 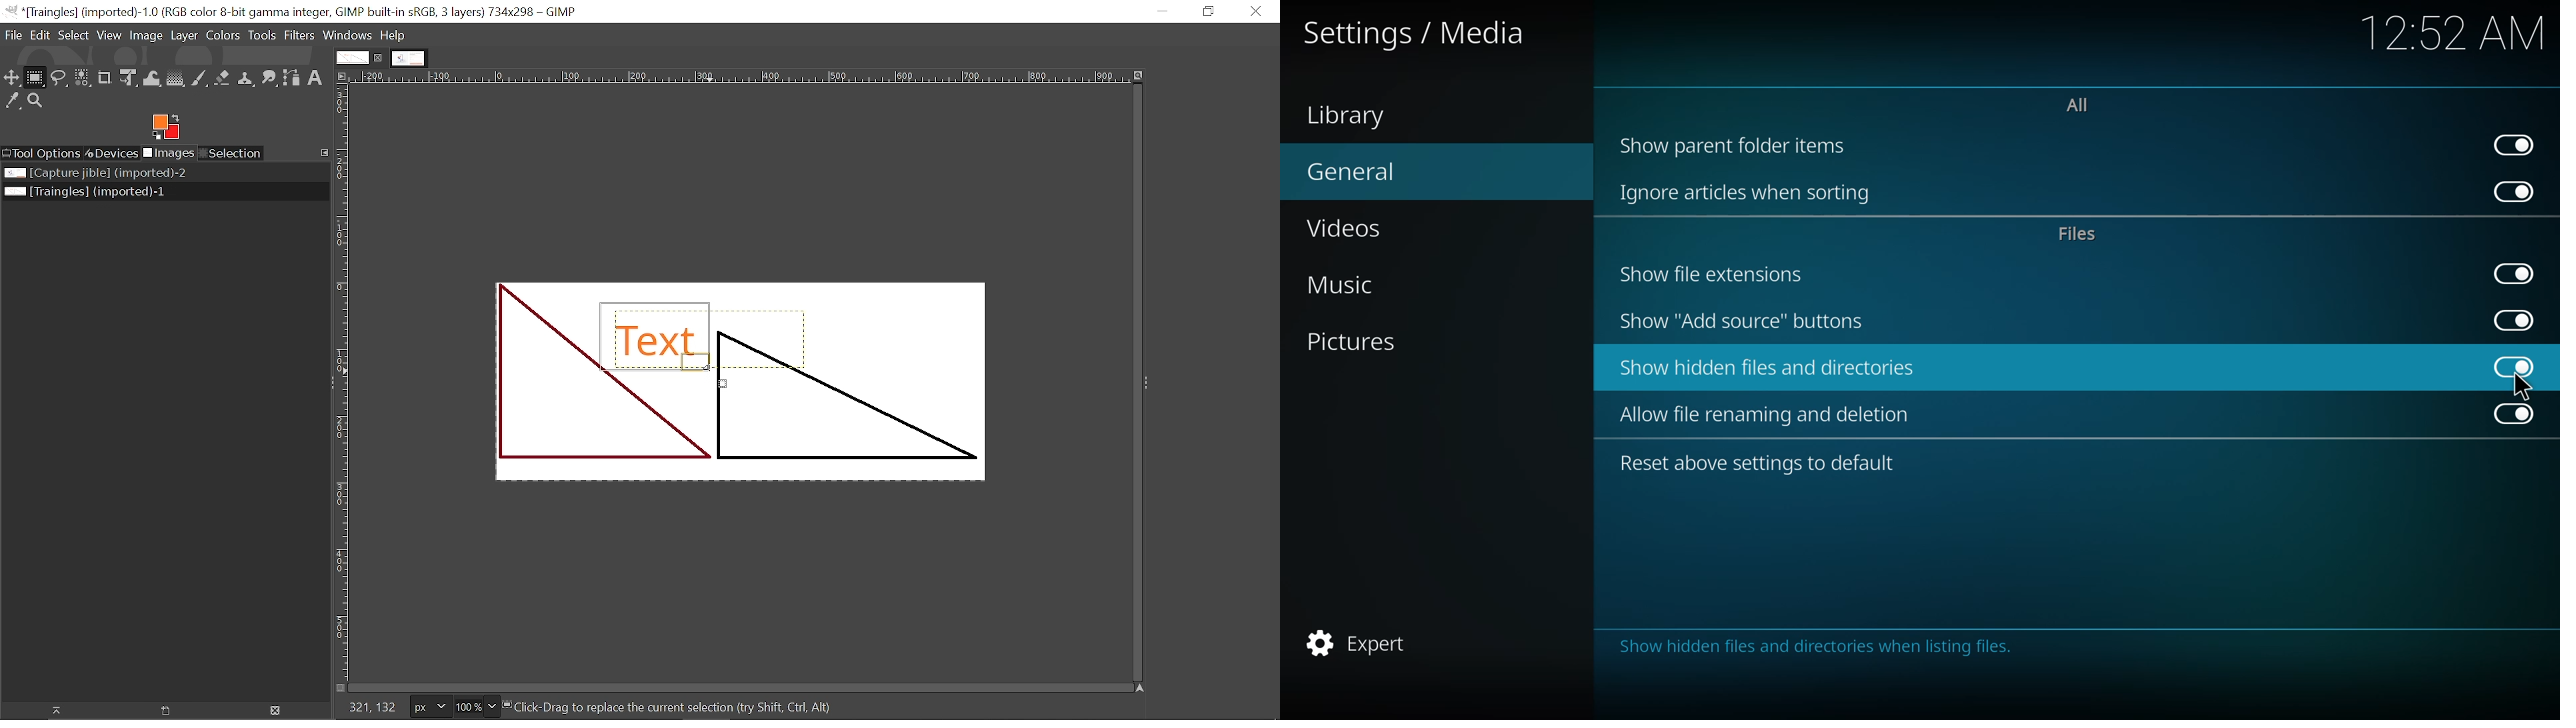 I want to click on show add source button, so click(x=1742, y=321).